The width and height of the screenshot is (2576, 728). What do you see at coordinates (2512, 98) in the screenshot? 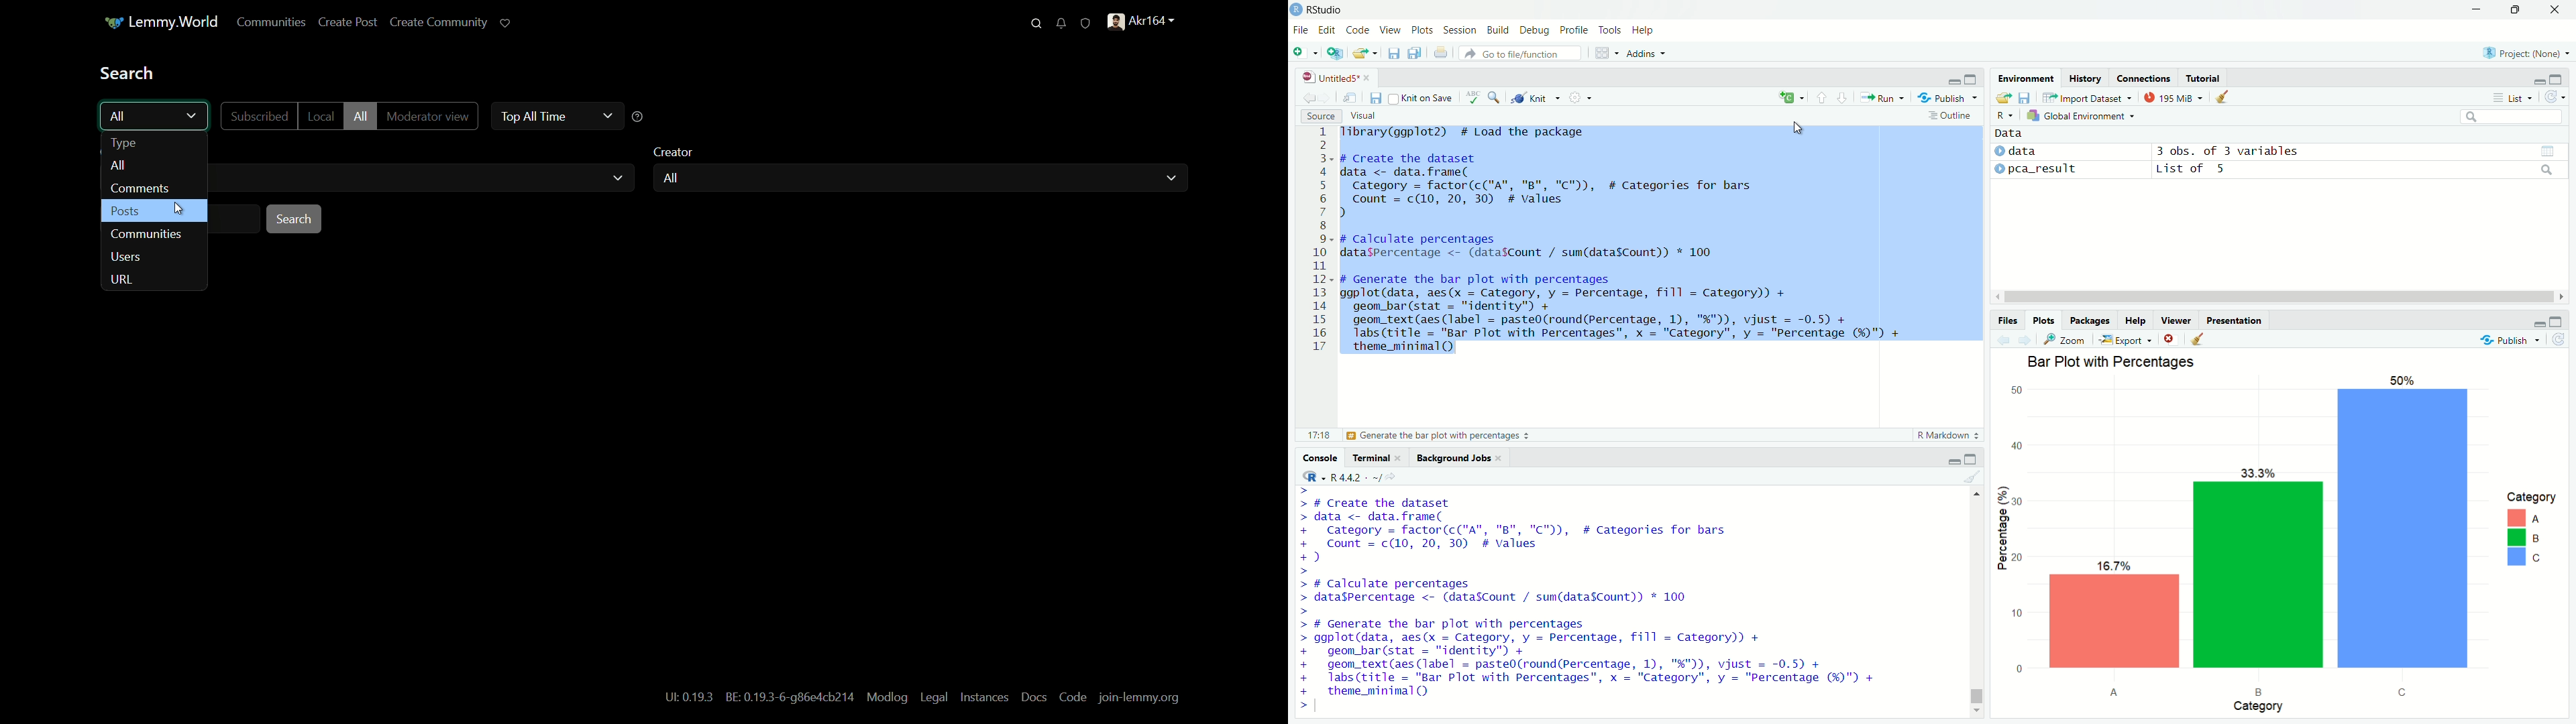
I see `list view` at bounding box center [2512, 98].